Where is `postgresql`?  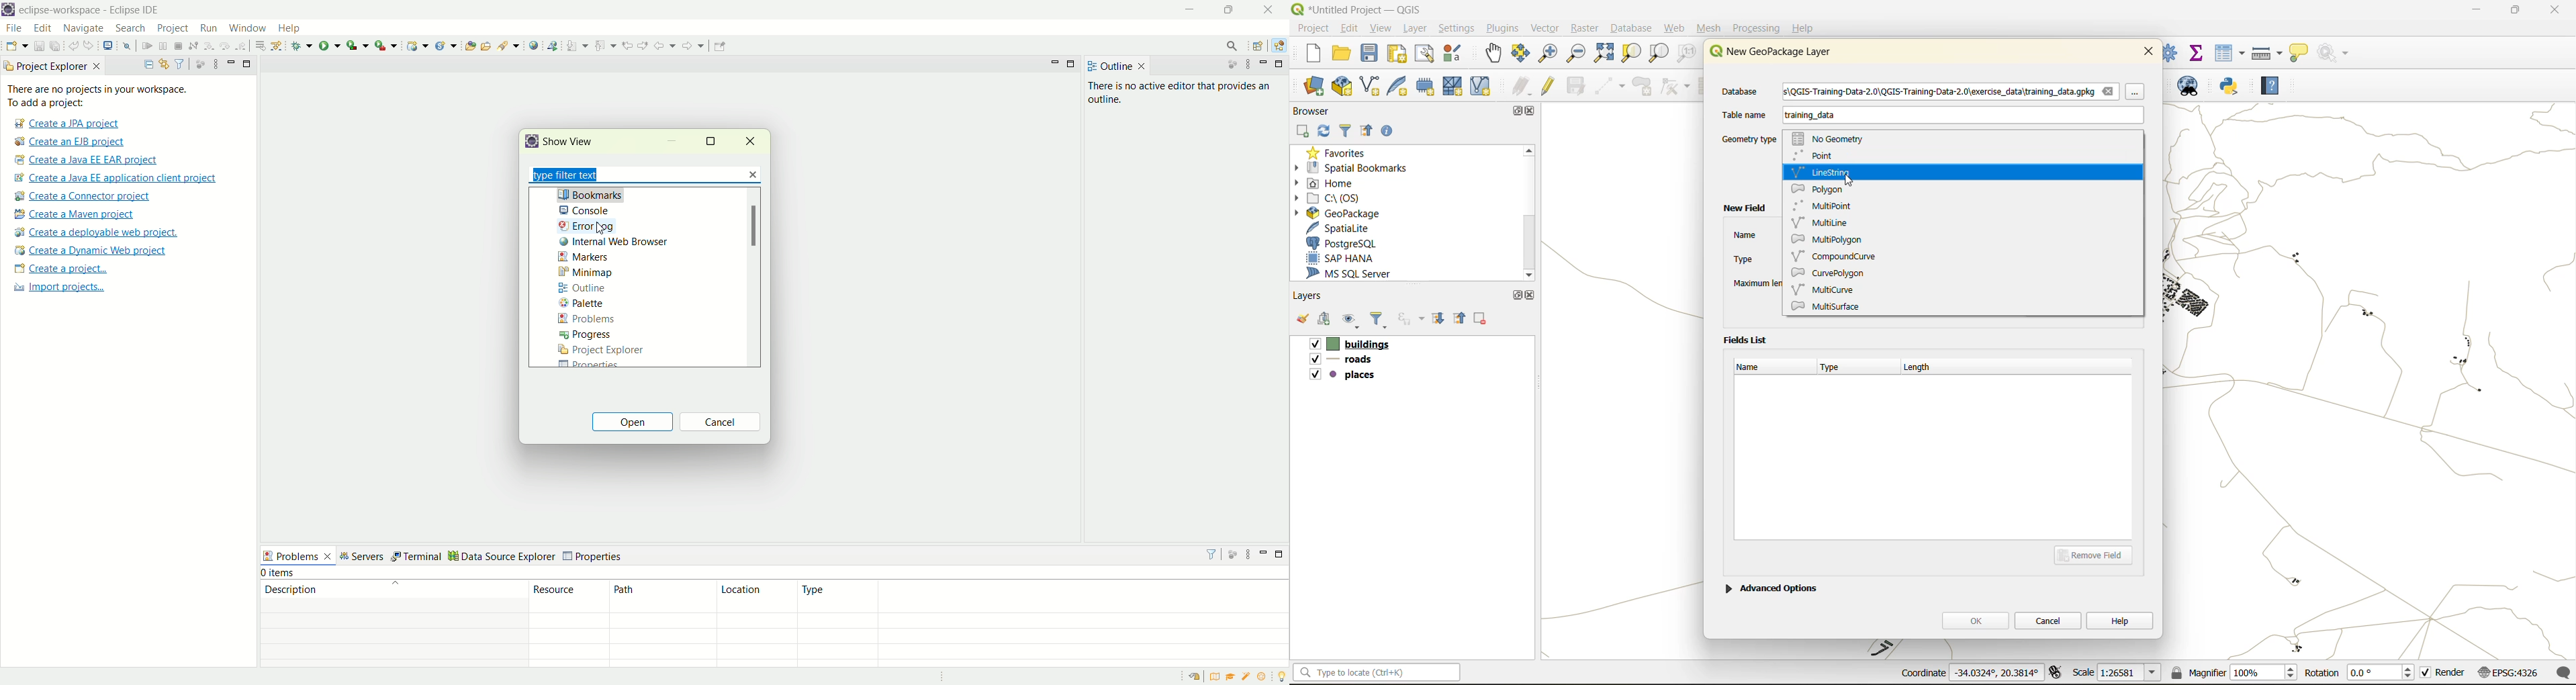
postgresql is located at coordinates (1352, 243).